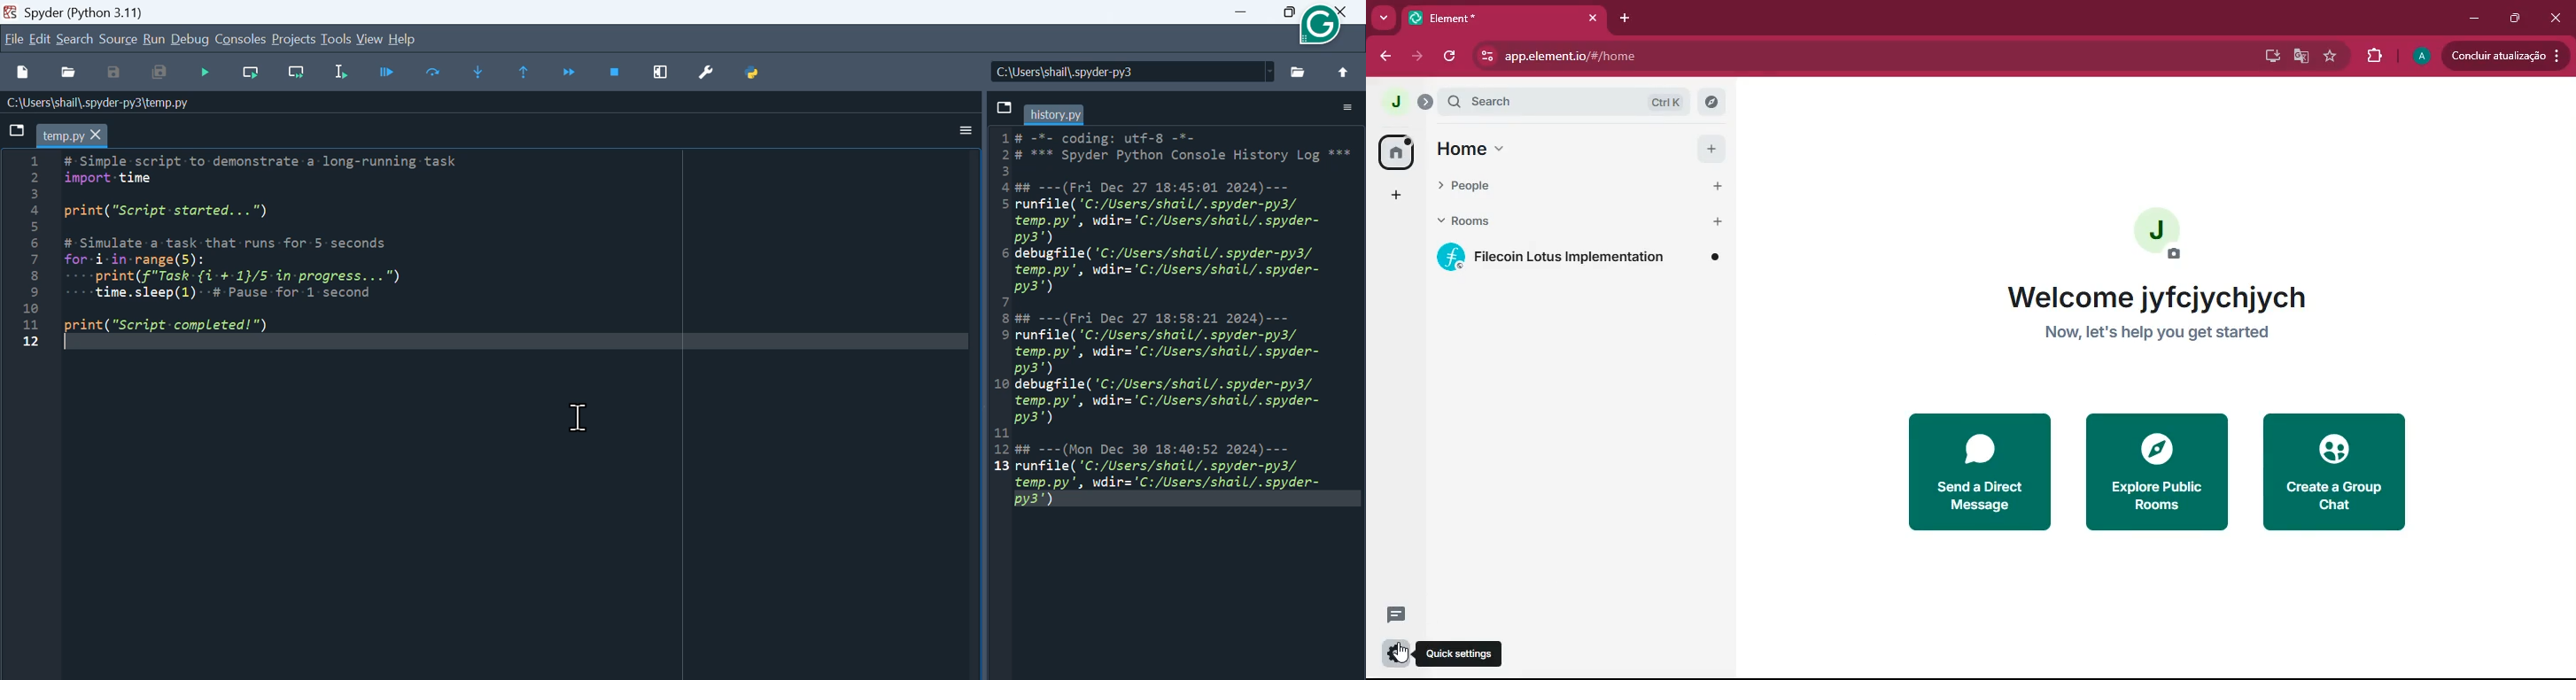 The width and height of the screenshot is (2576, 700). What do you see at coordinates (2269, 58) in the screenshot?
I see `desktop` at bounding box center [2269, 58].